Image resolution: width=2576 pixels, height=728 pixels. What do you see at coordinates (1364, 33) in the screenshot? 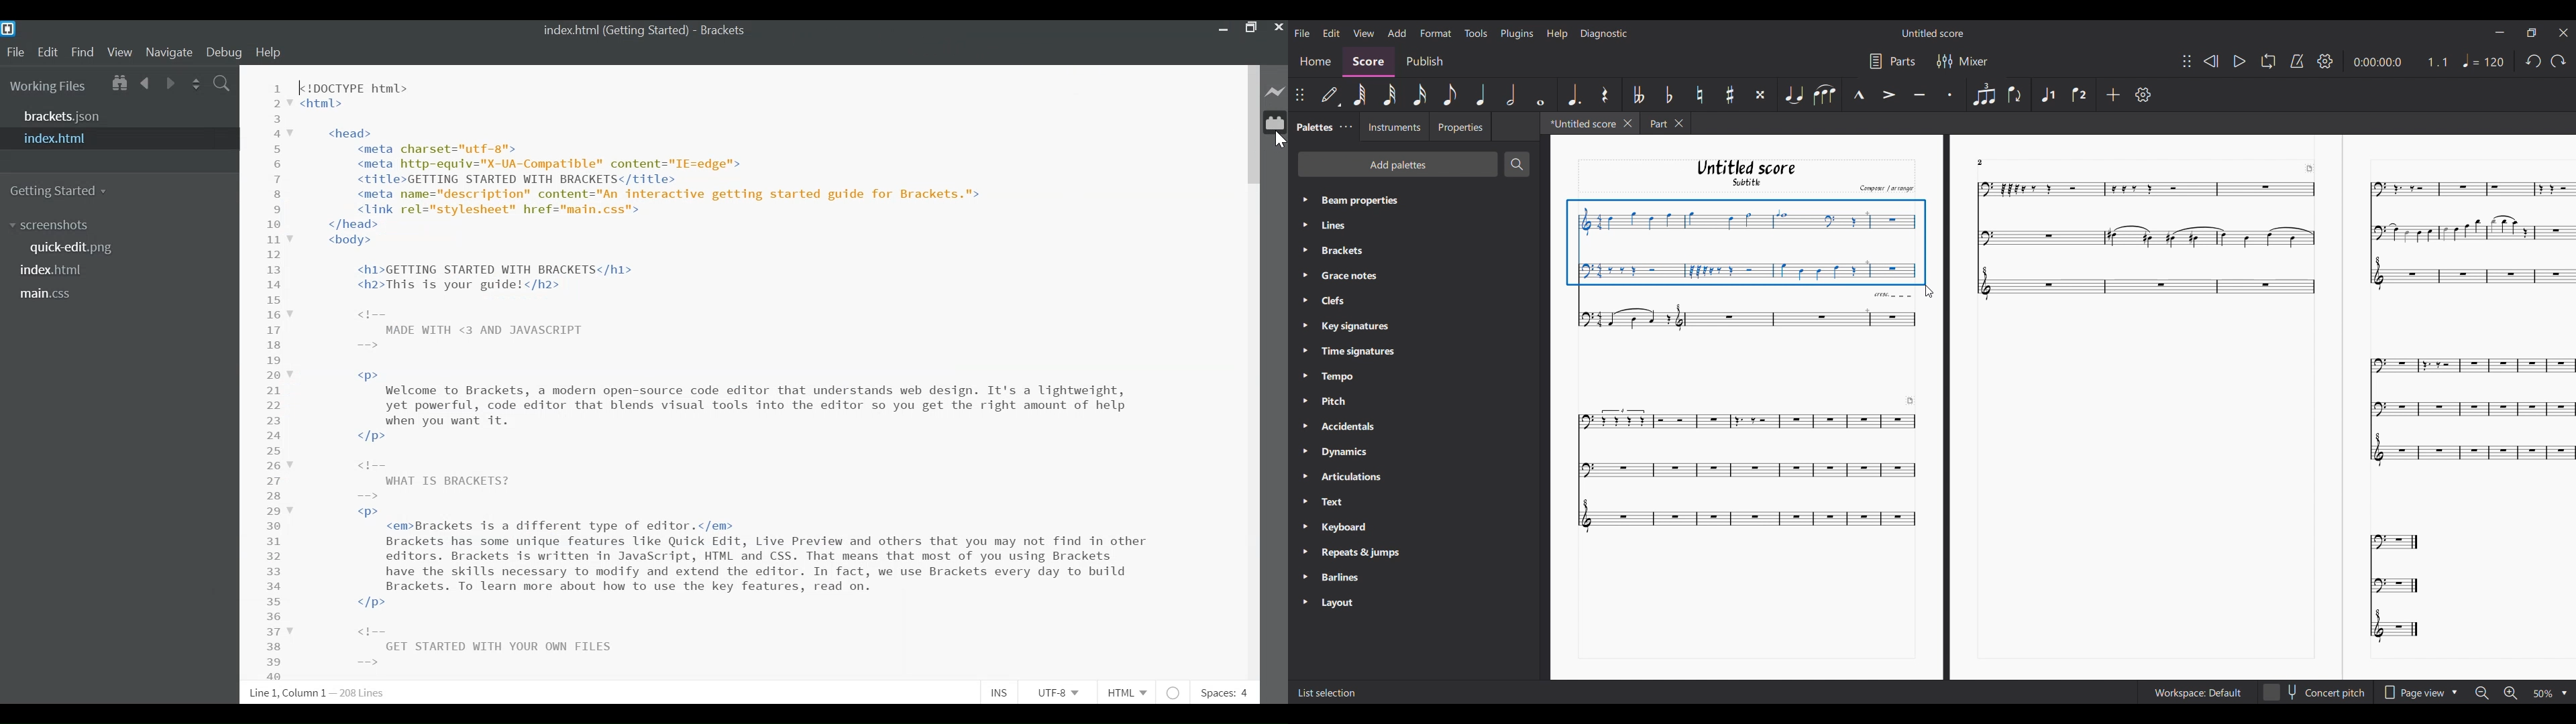
I see `View ` at bounding box center [1364, 33].